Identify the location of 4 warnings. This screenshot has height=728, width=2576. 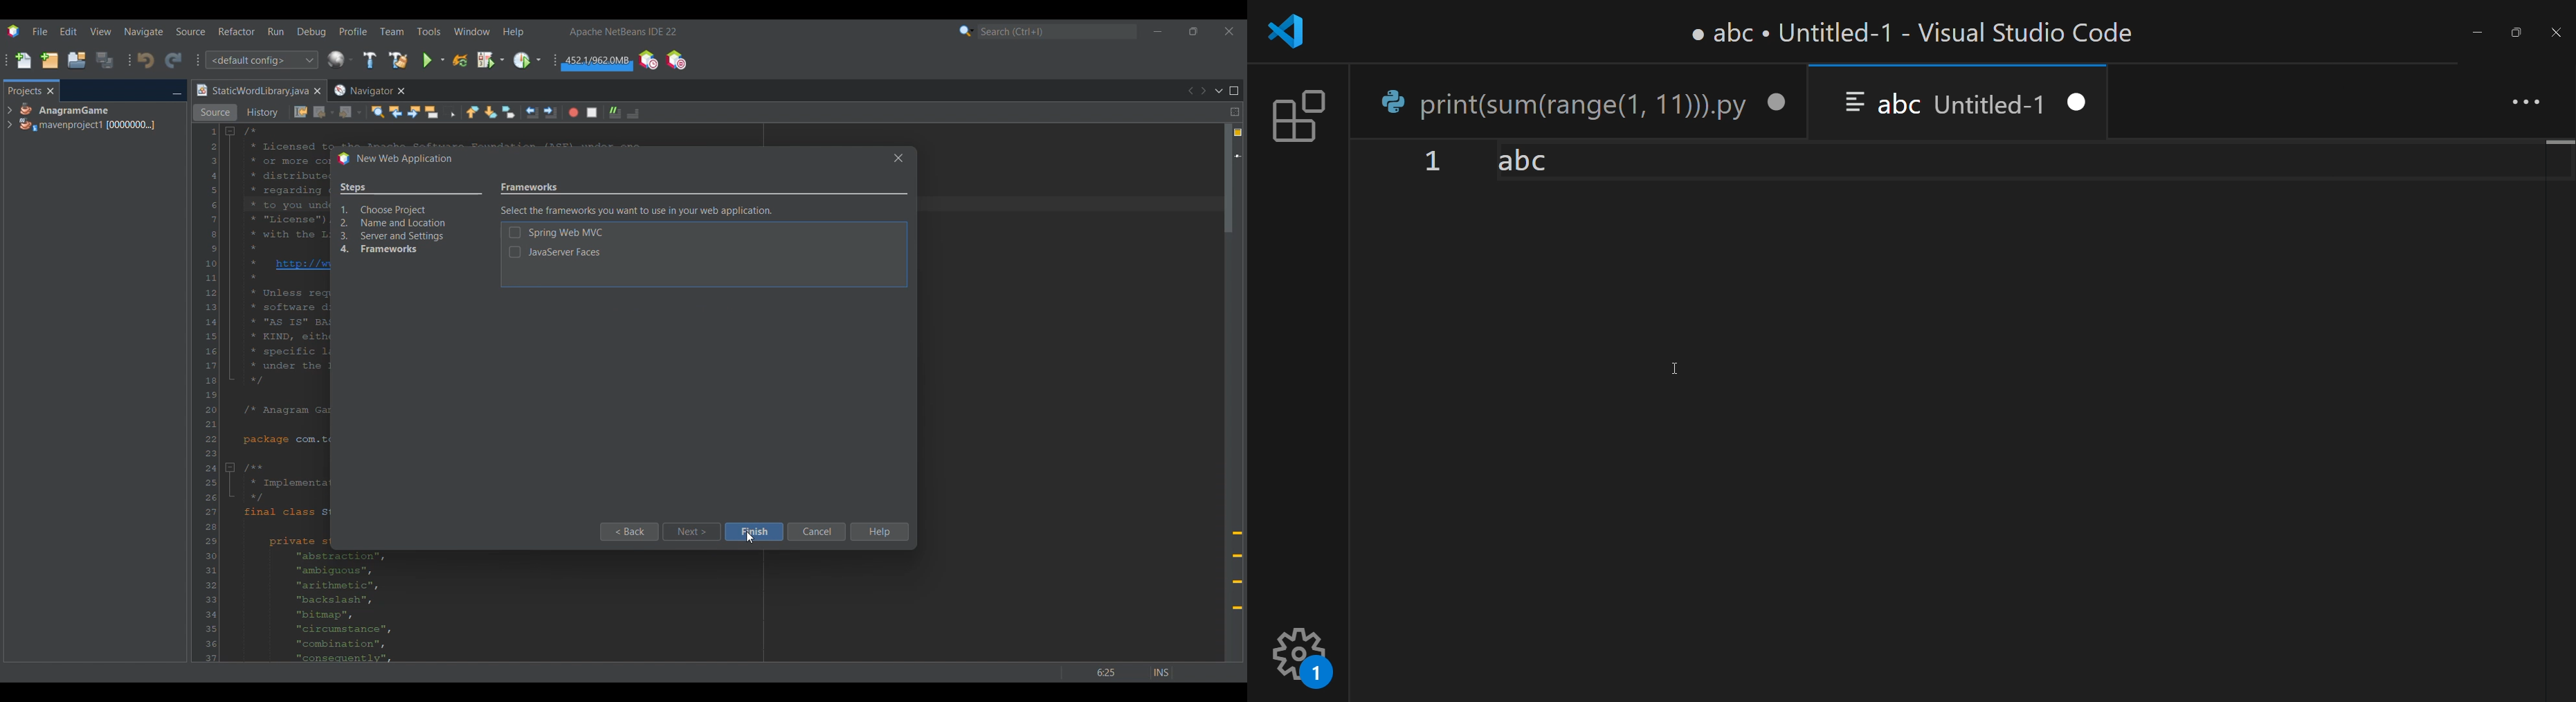
(1239, 133).